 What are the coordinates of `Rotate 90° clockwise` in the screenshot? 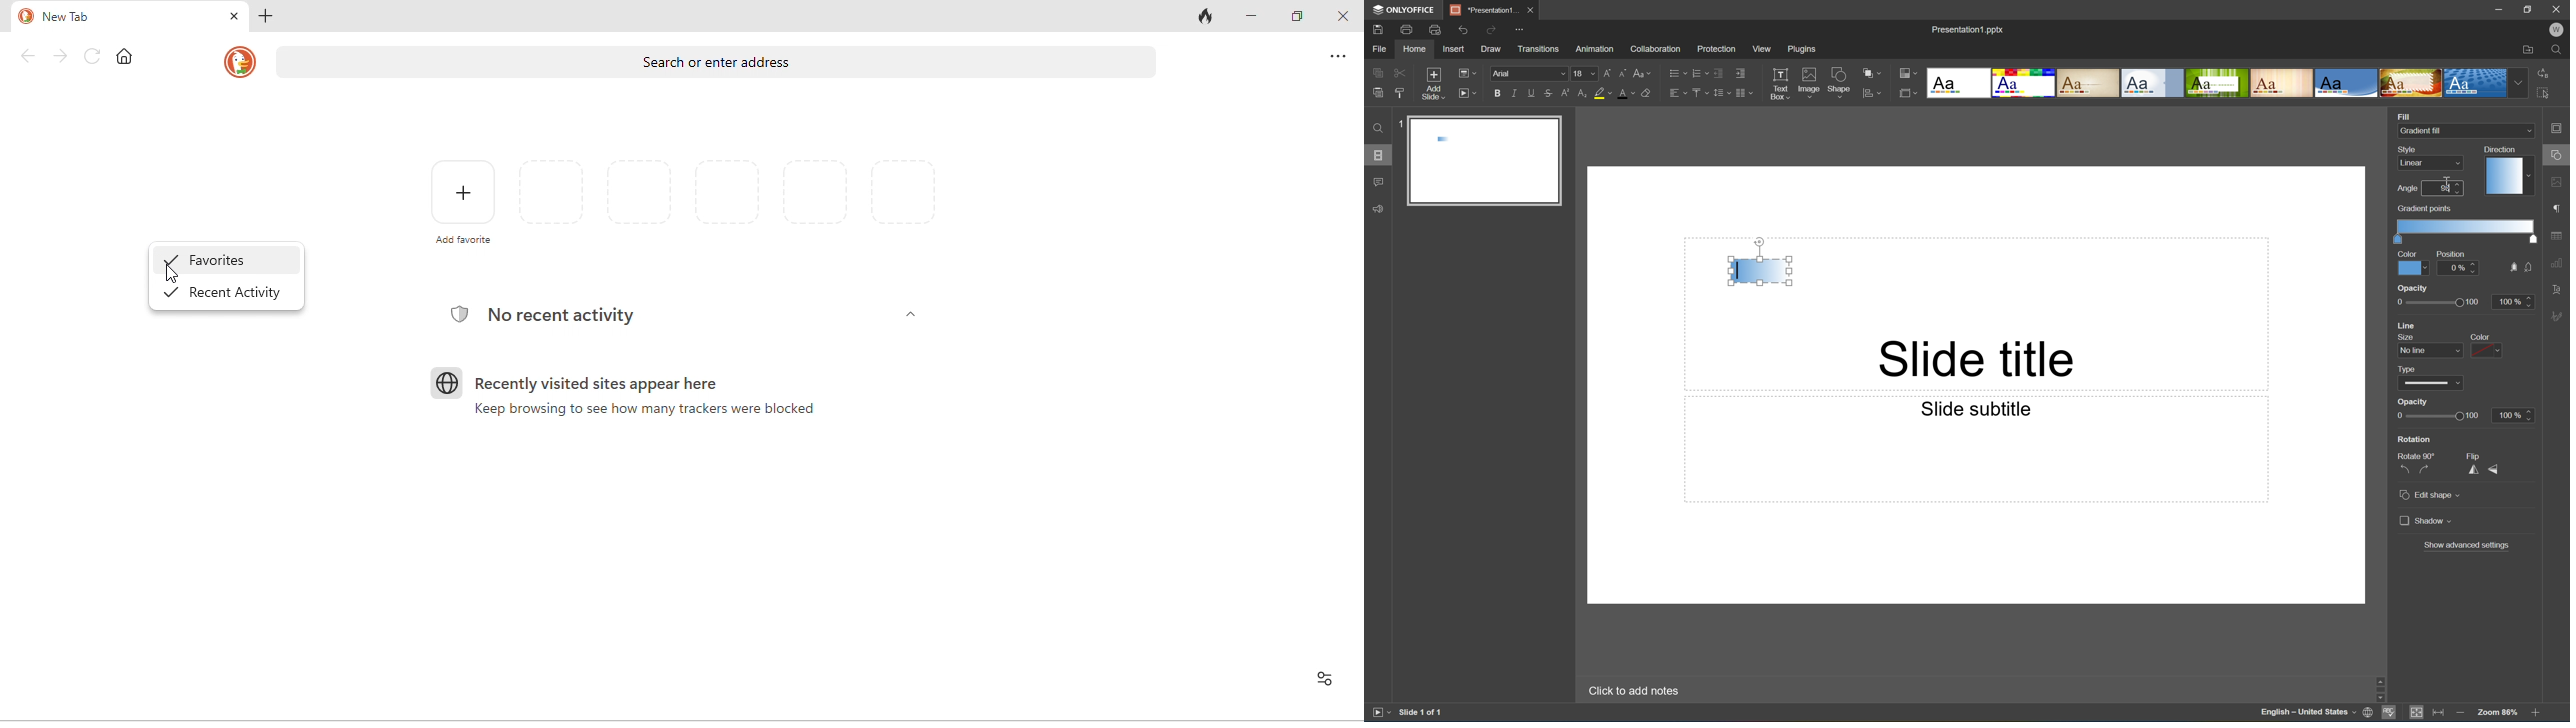 It's located at (2427, 469).